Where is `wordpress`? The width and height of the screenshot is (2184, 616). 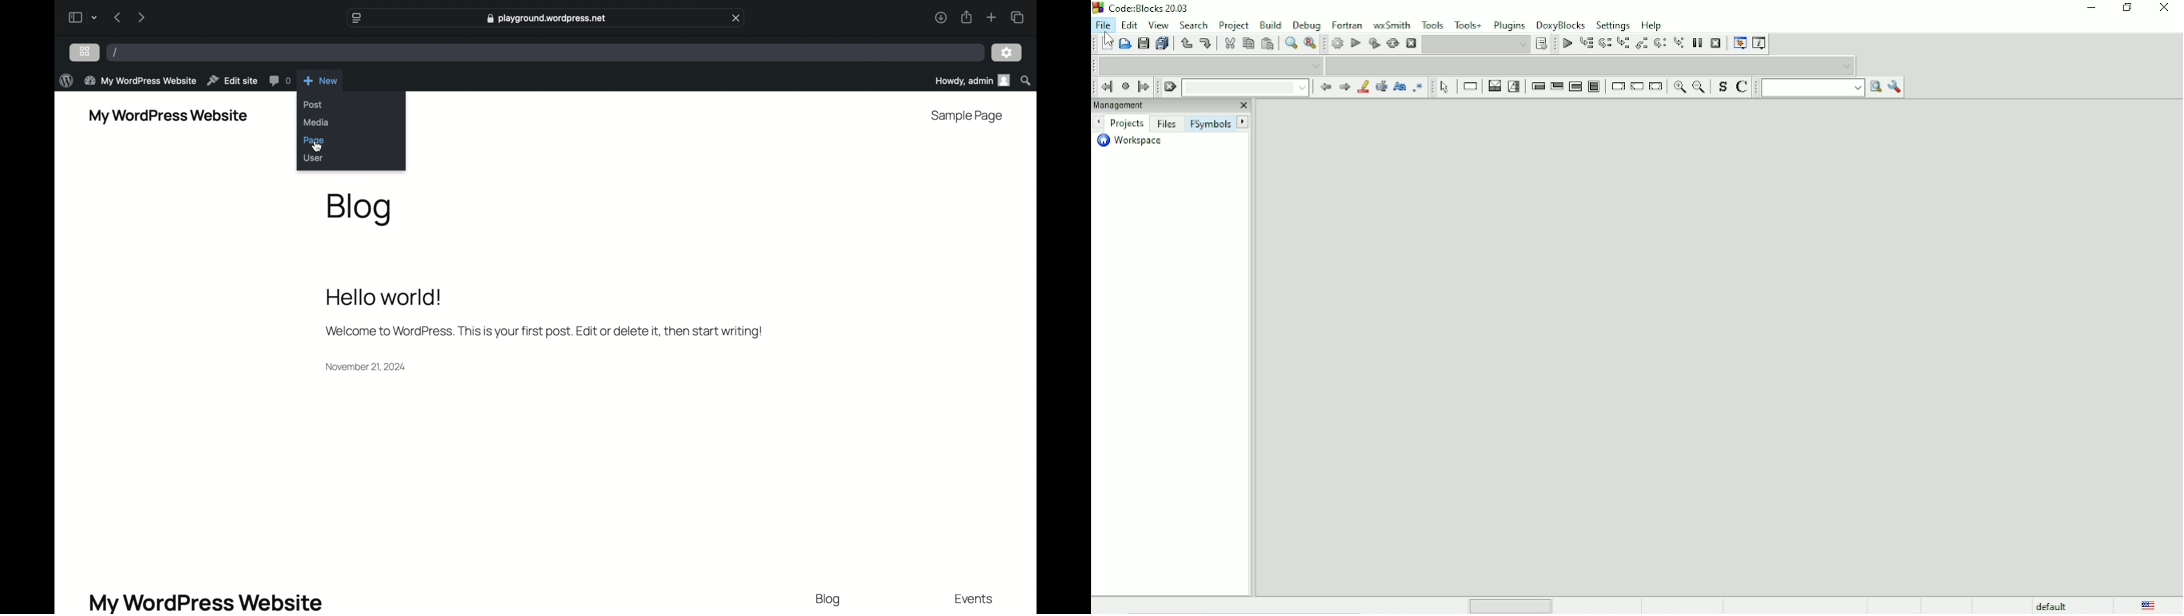 wordpress is located at coordinates (65, 80).